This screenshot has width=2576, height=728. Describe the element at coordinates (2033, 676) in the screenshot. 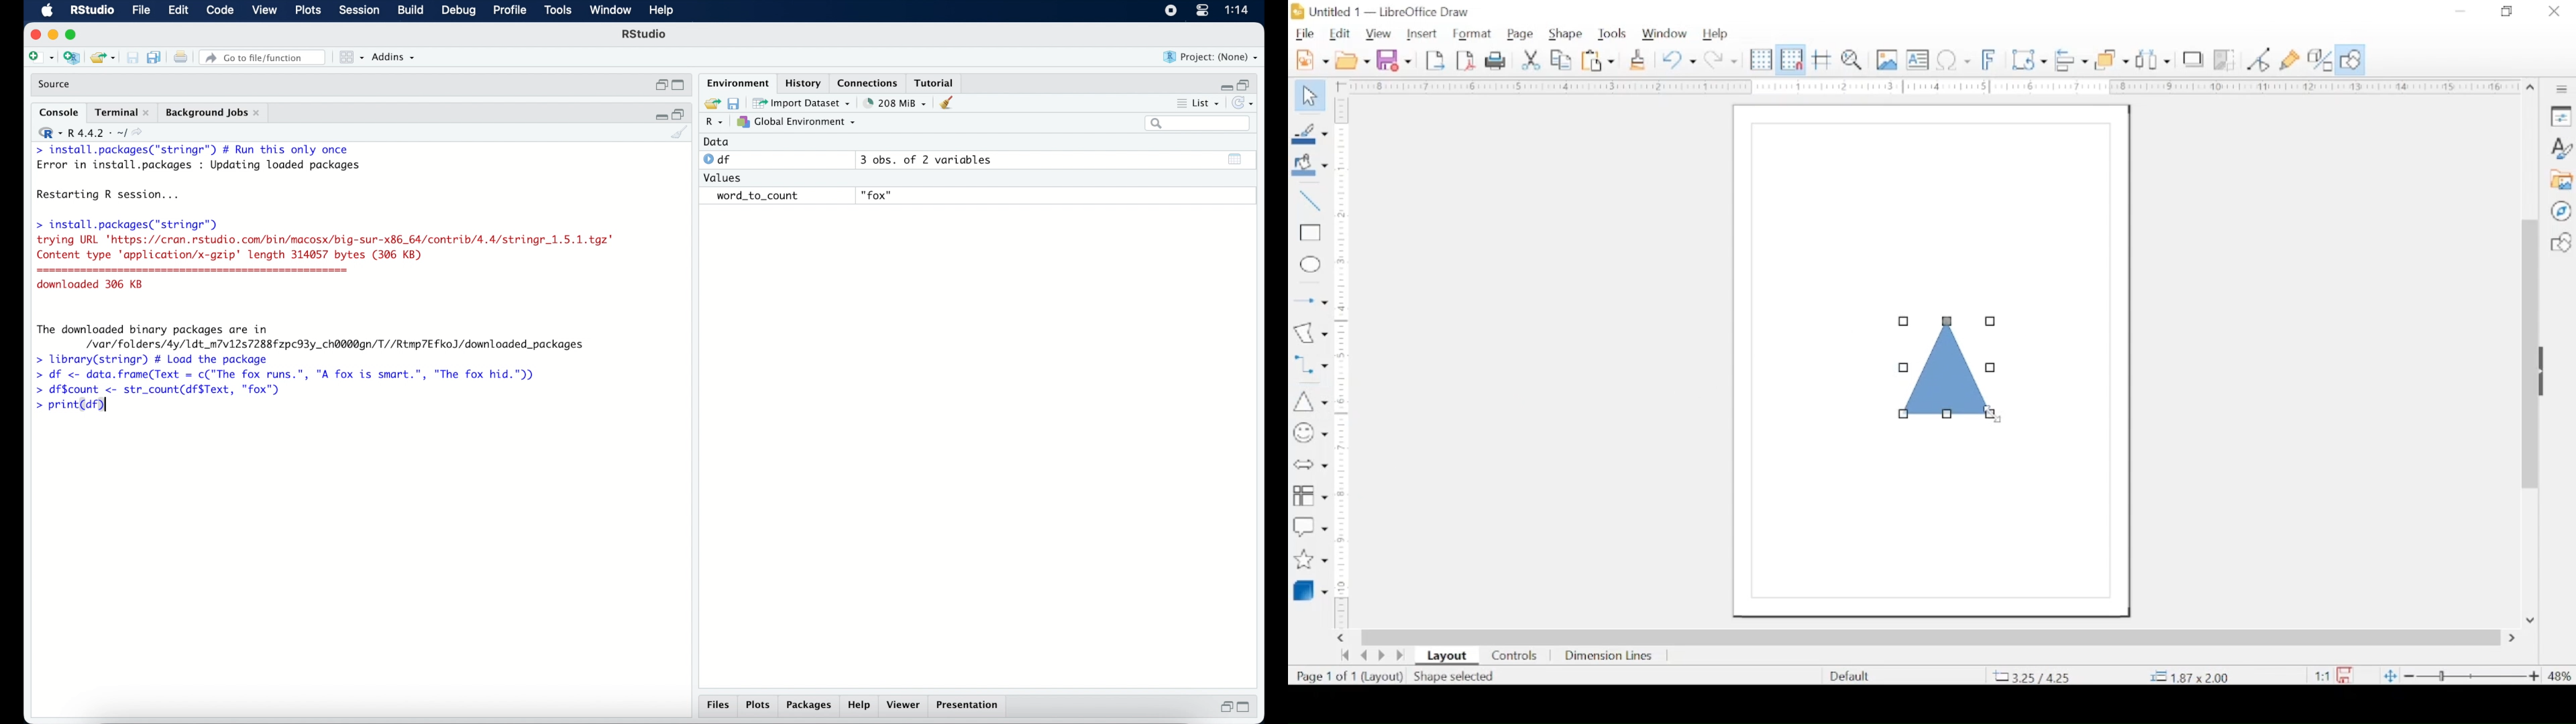

I see `coordinate` at that location.